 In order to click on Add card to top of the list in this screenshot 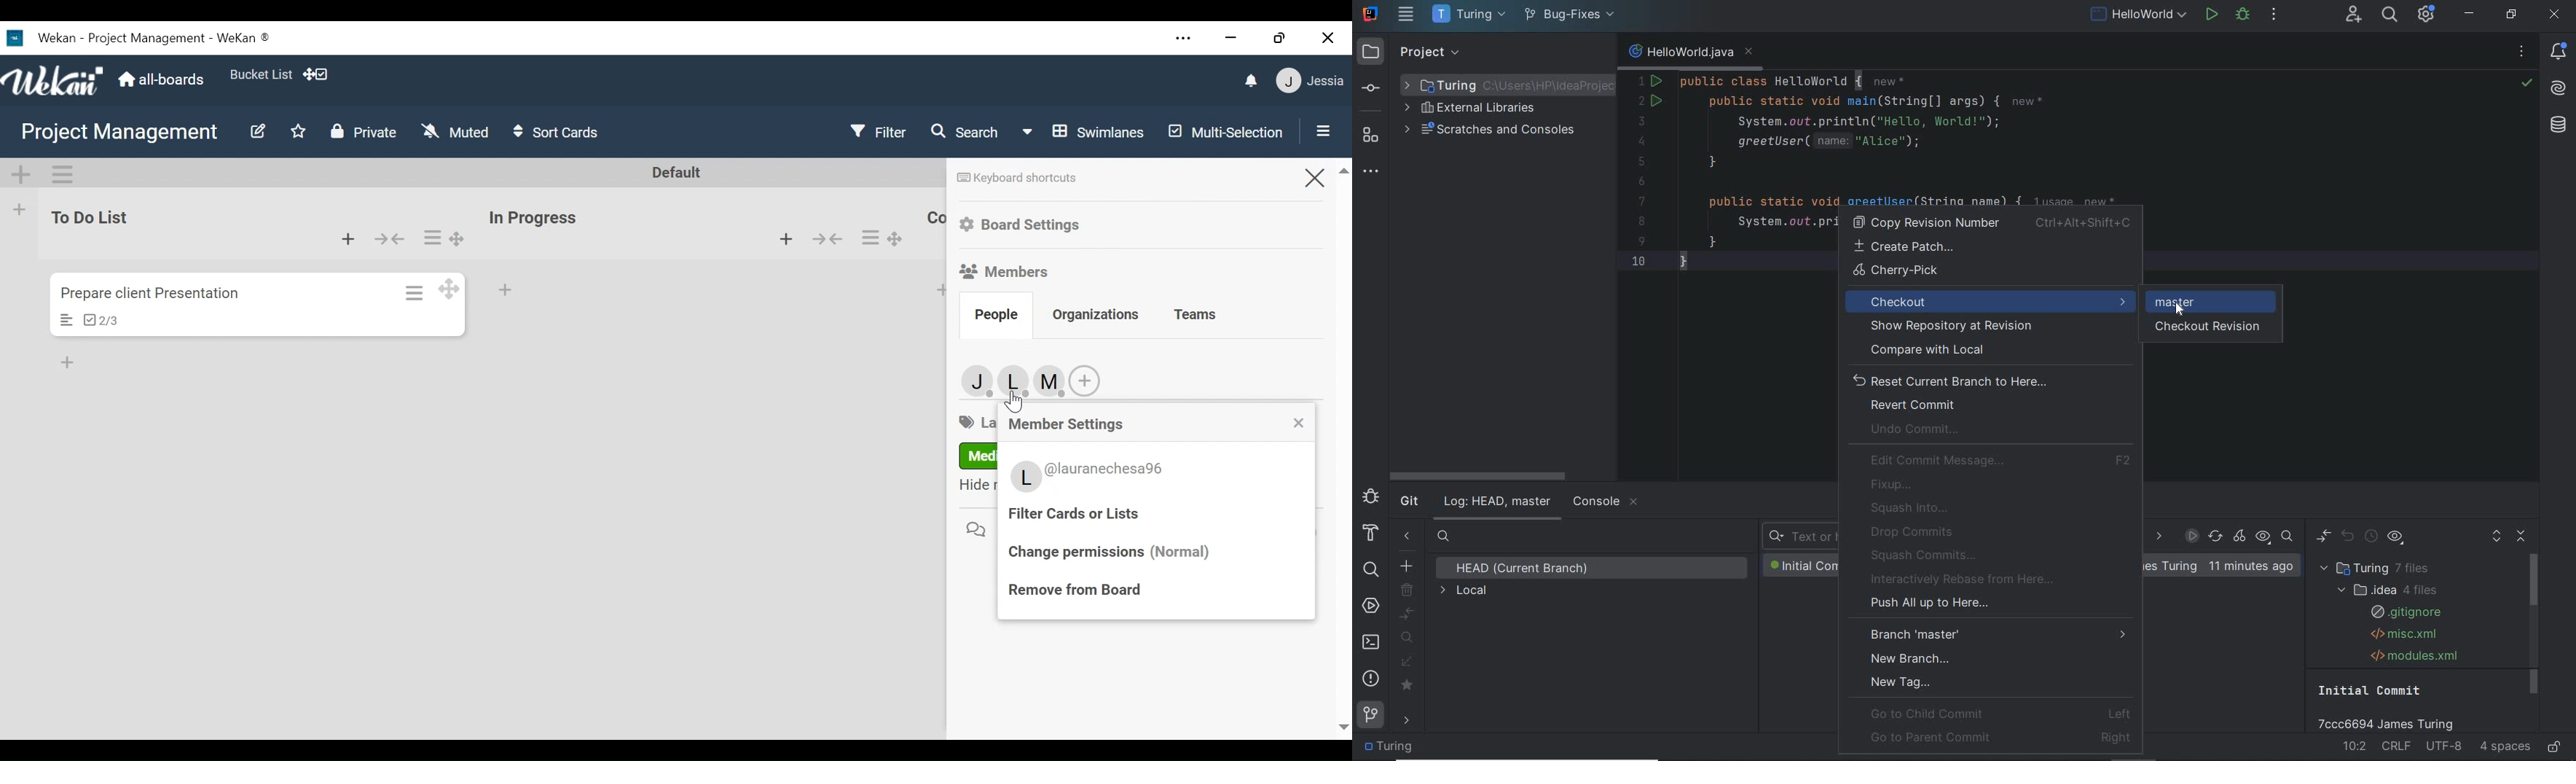, I will do `click(944, 290)`.